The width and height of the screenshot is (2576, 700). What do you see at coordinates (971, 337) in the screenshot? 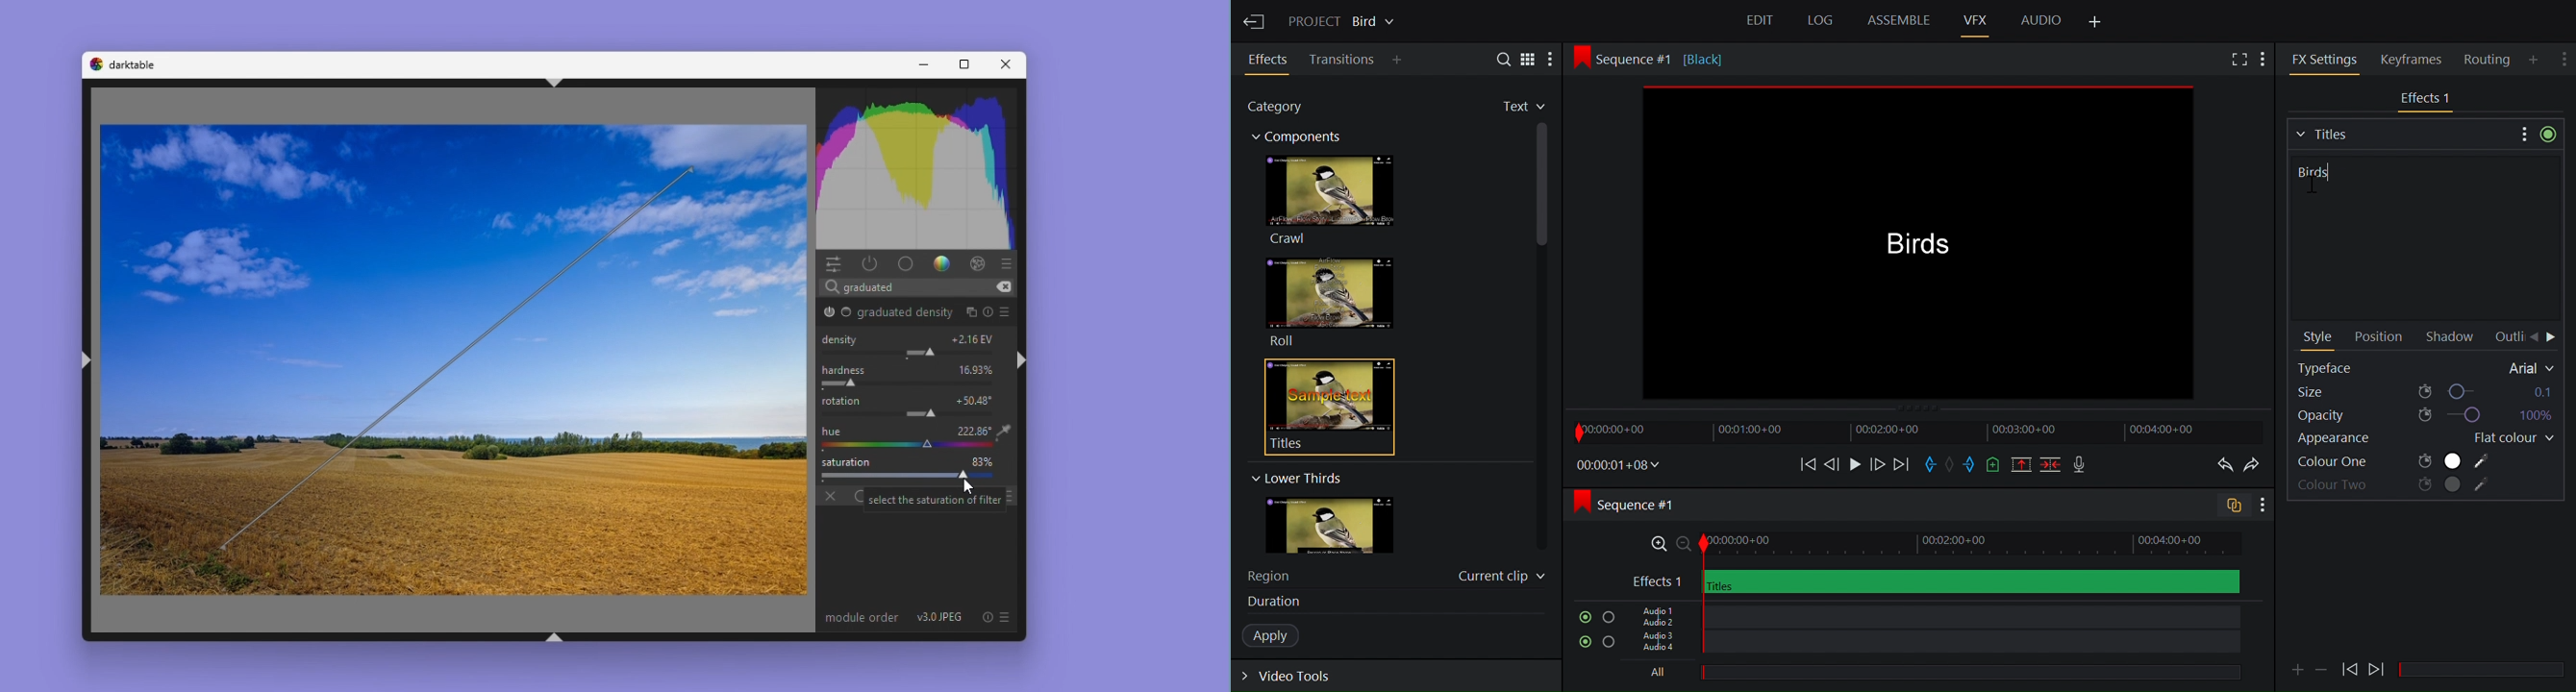
I see `+ 2.16 EV` at bounding box center [971, 337].